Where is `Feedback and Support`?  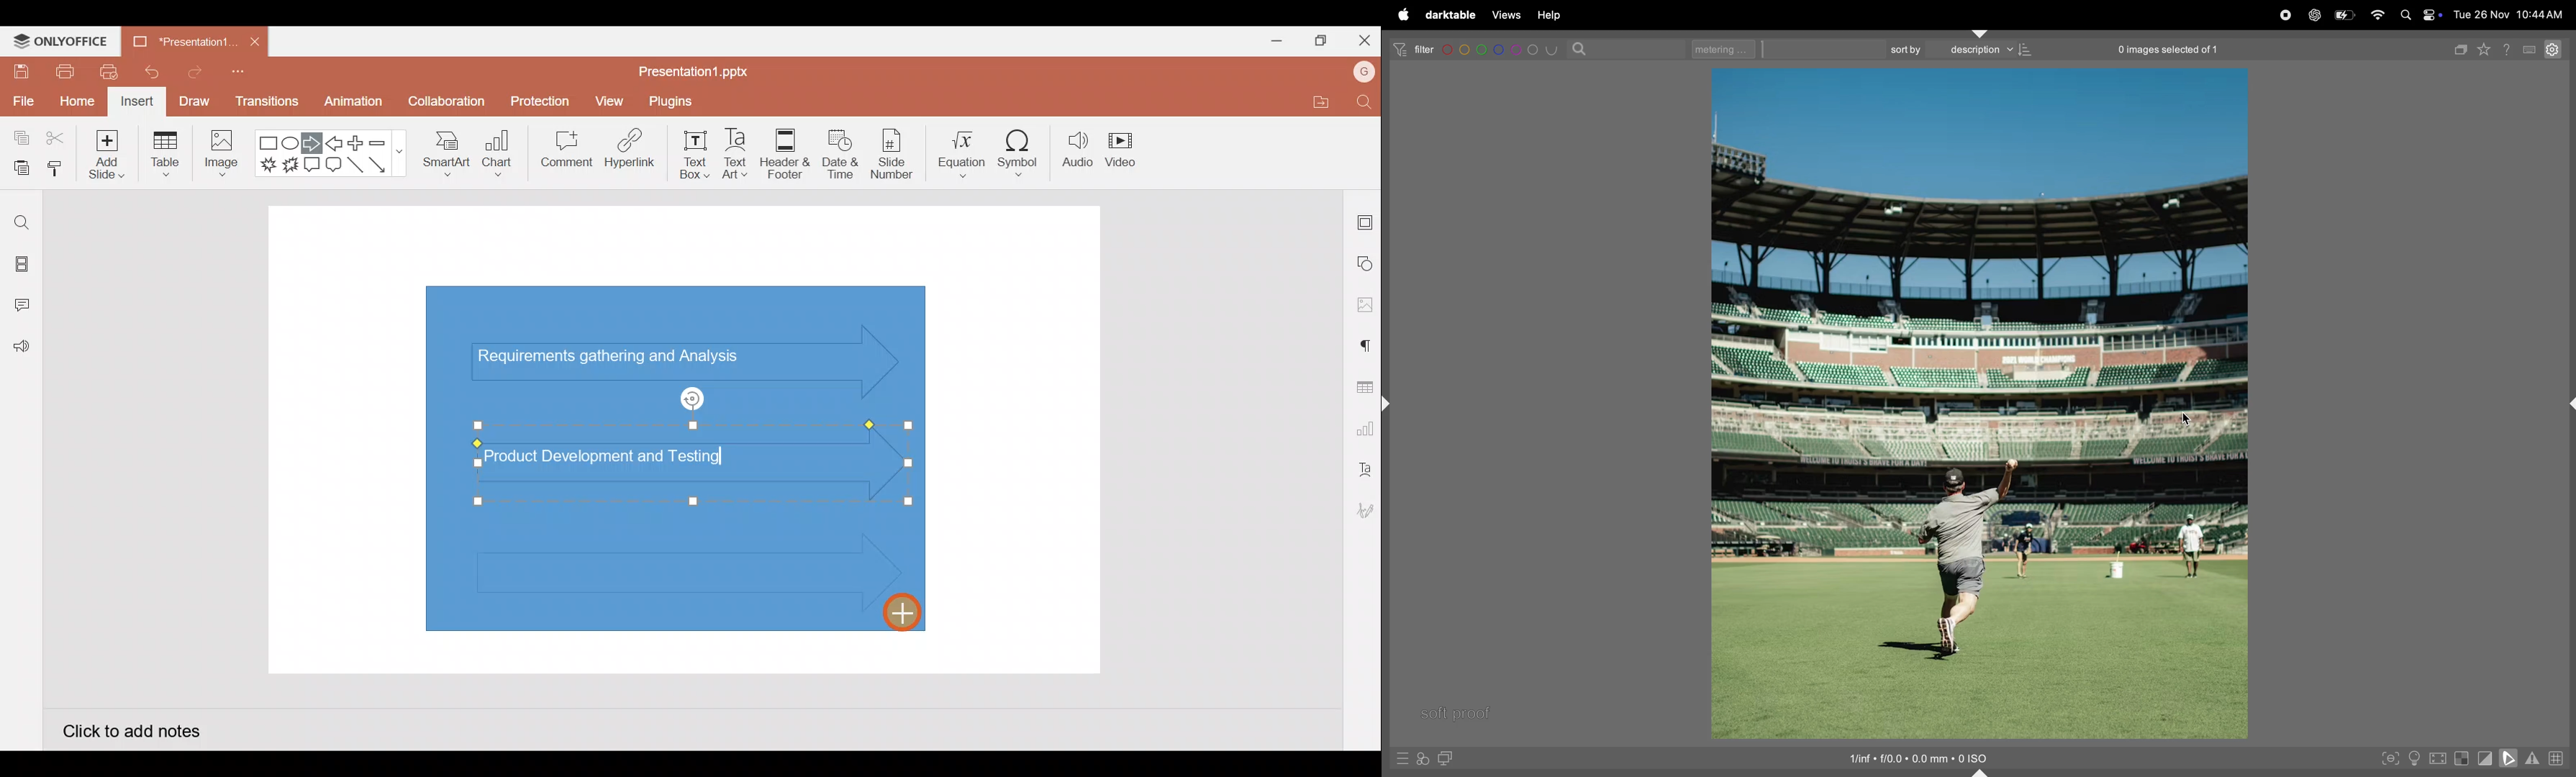
Feedback and Support is located at coordinates (21, 350).